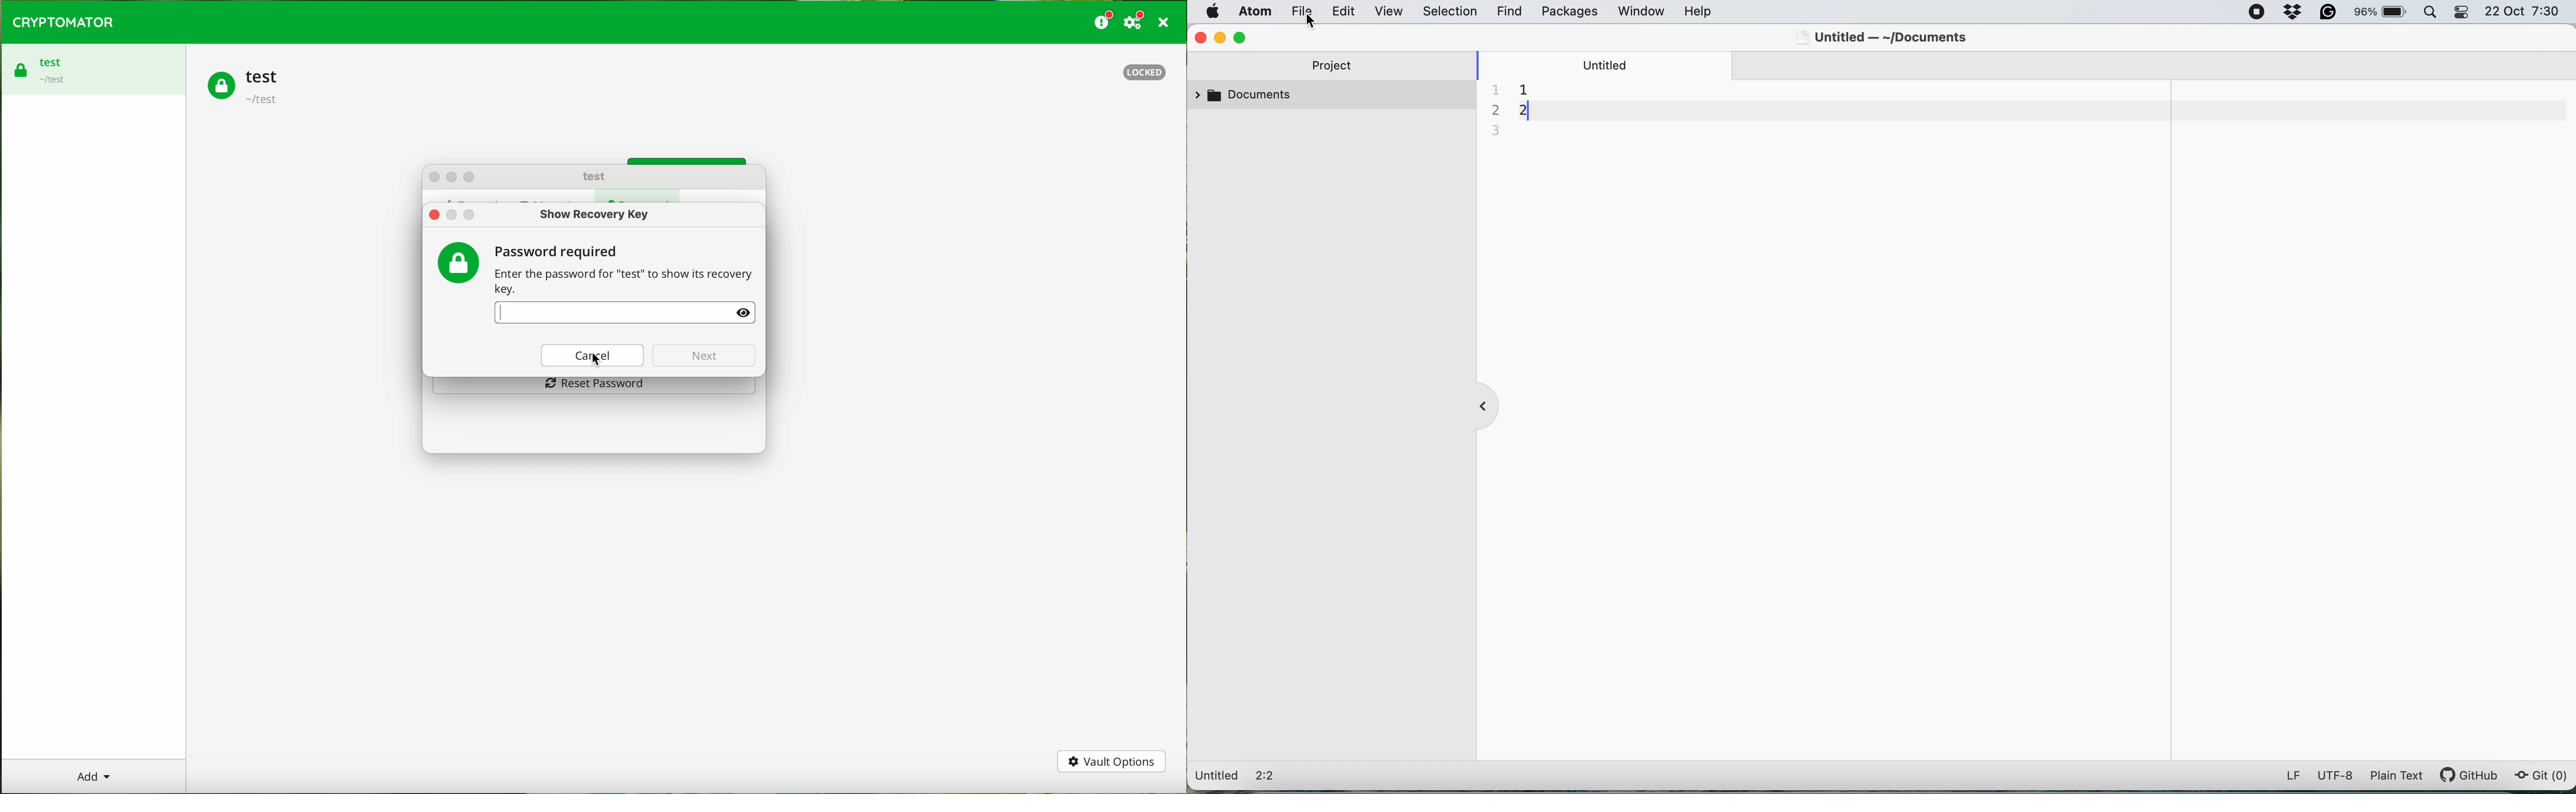  Describe the element at coordinates (2257, 13) in the screenshot. I see `screen recorder` at that location.